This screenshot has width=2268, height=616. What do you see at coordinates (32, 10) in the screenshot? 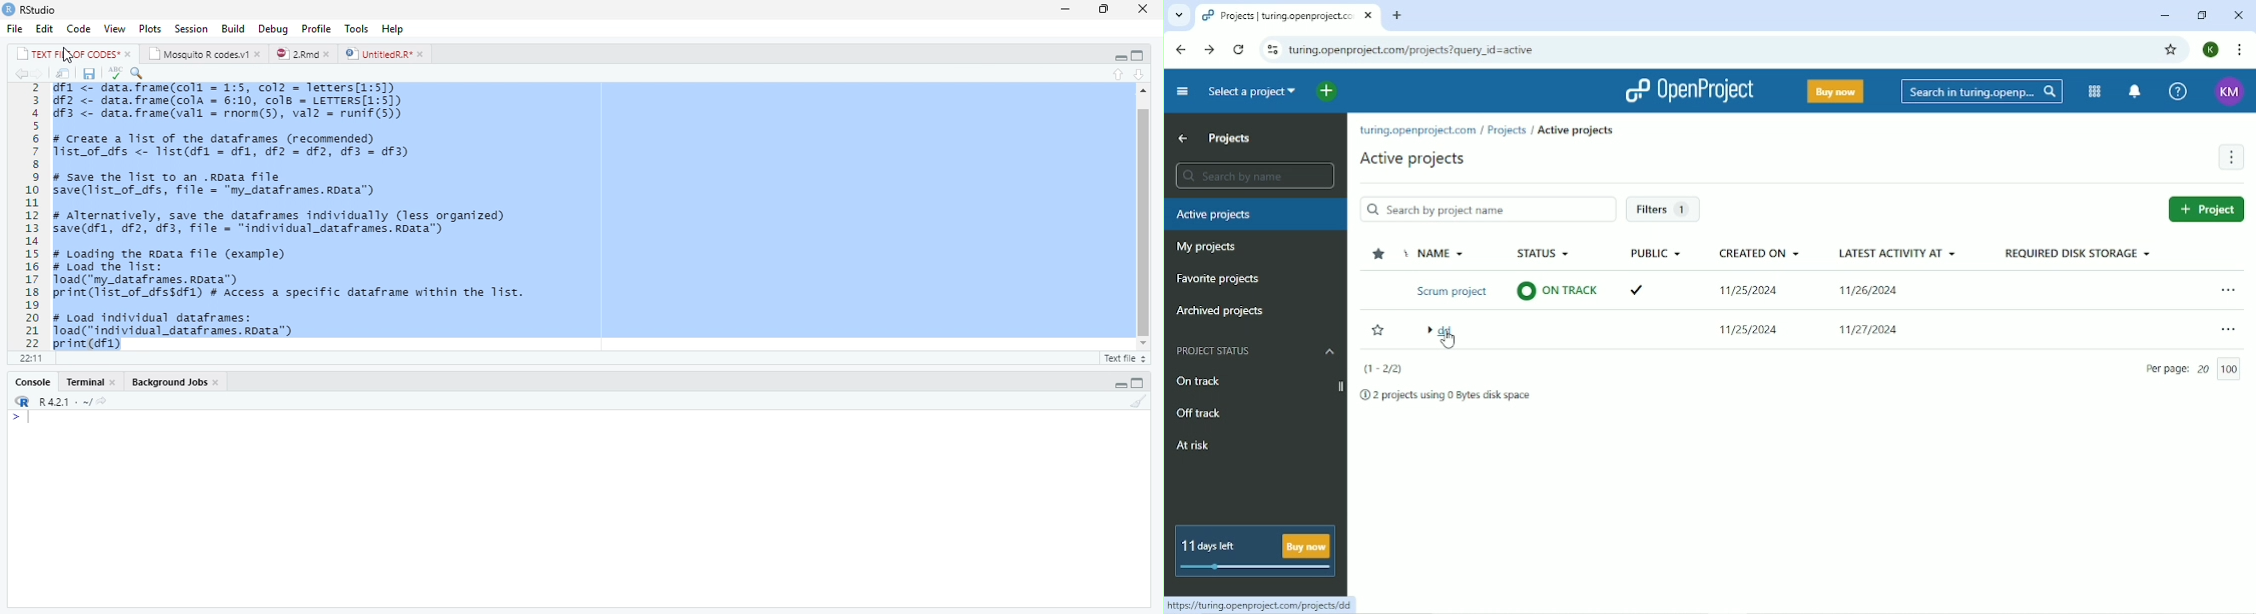
I see `RStudio` at bounding box center [32, 10].